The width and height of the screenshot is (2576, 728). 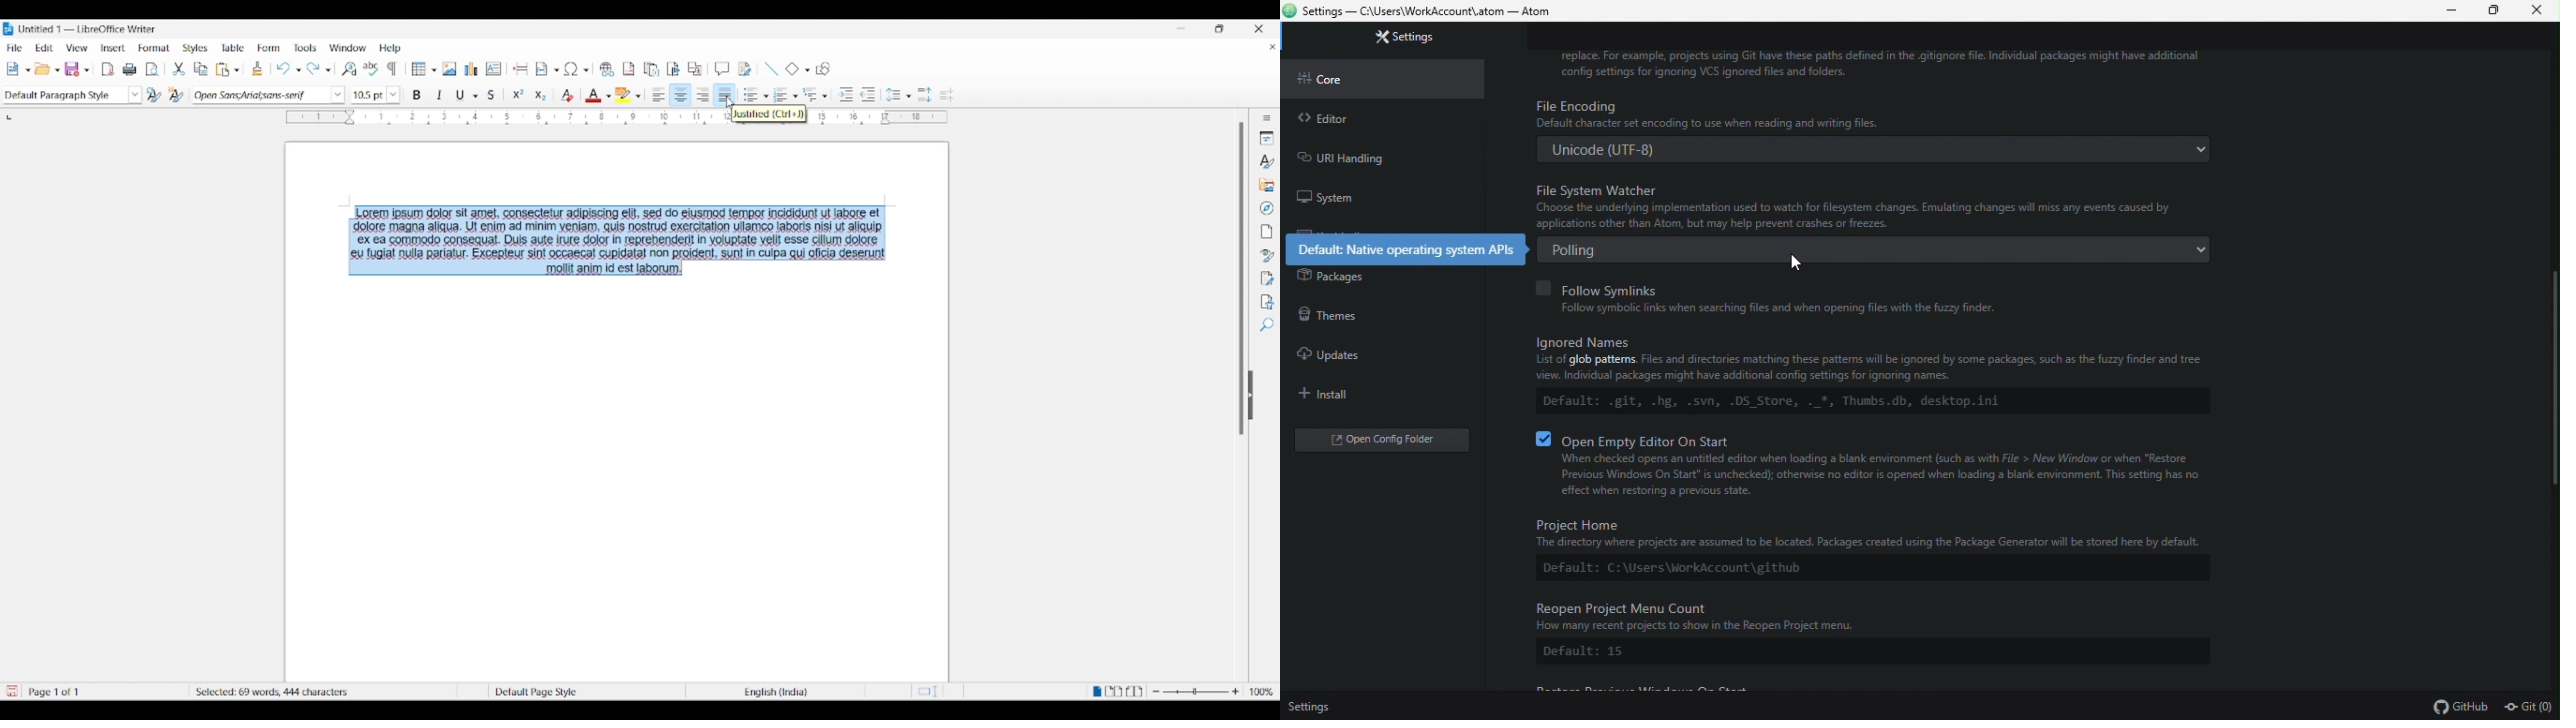 I want to click on cursor, so click(x=730, y=103).